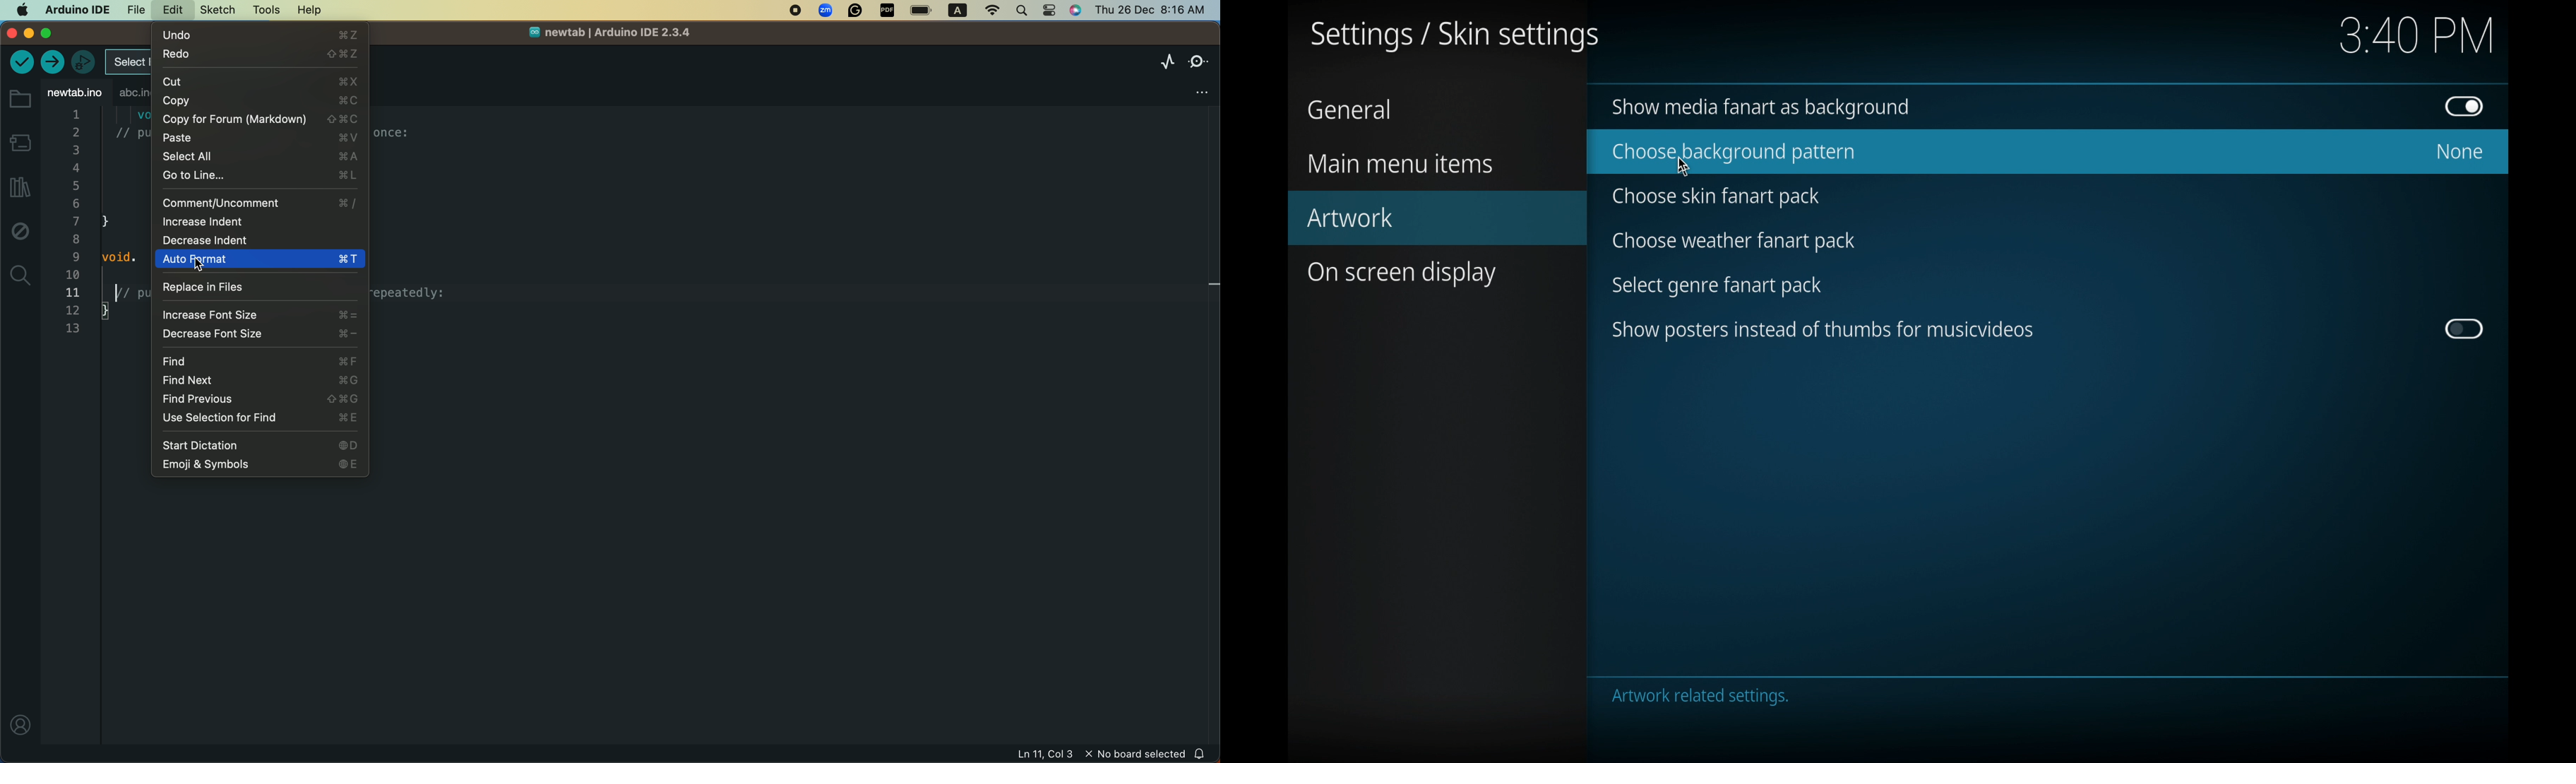  I want to click on setting, so click(1050, 10).